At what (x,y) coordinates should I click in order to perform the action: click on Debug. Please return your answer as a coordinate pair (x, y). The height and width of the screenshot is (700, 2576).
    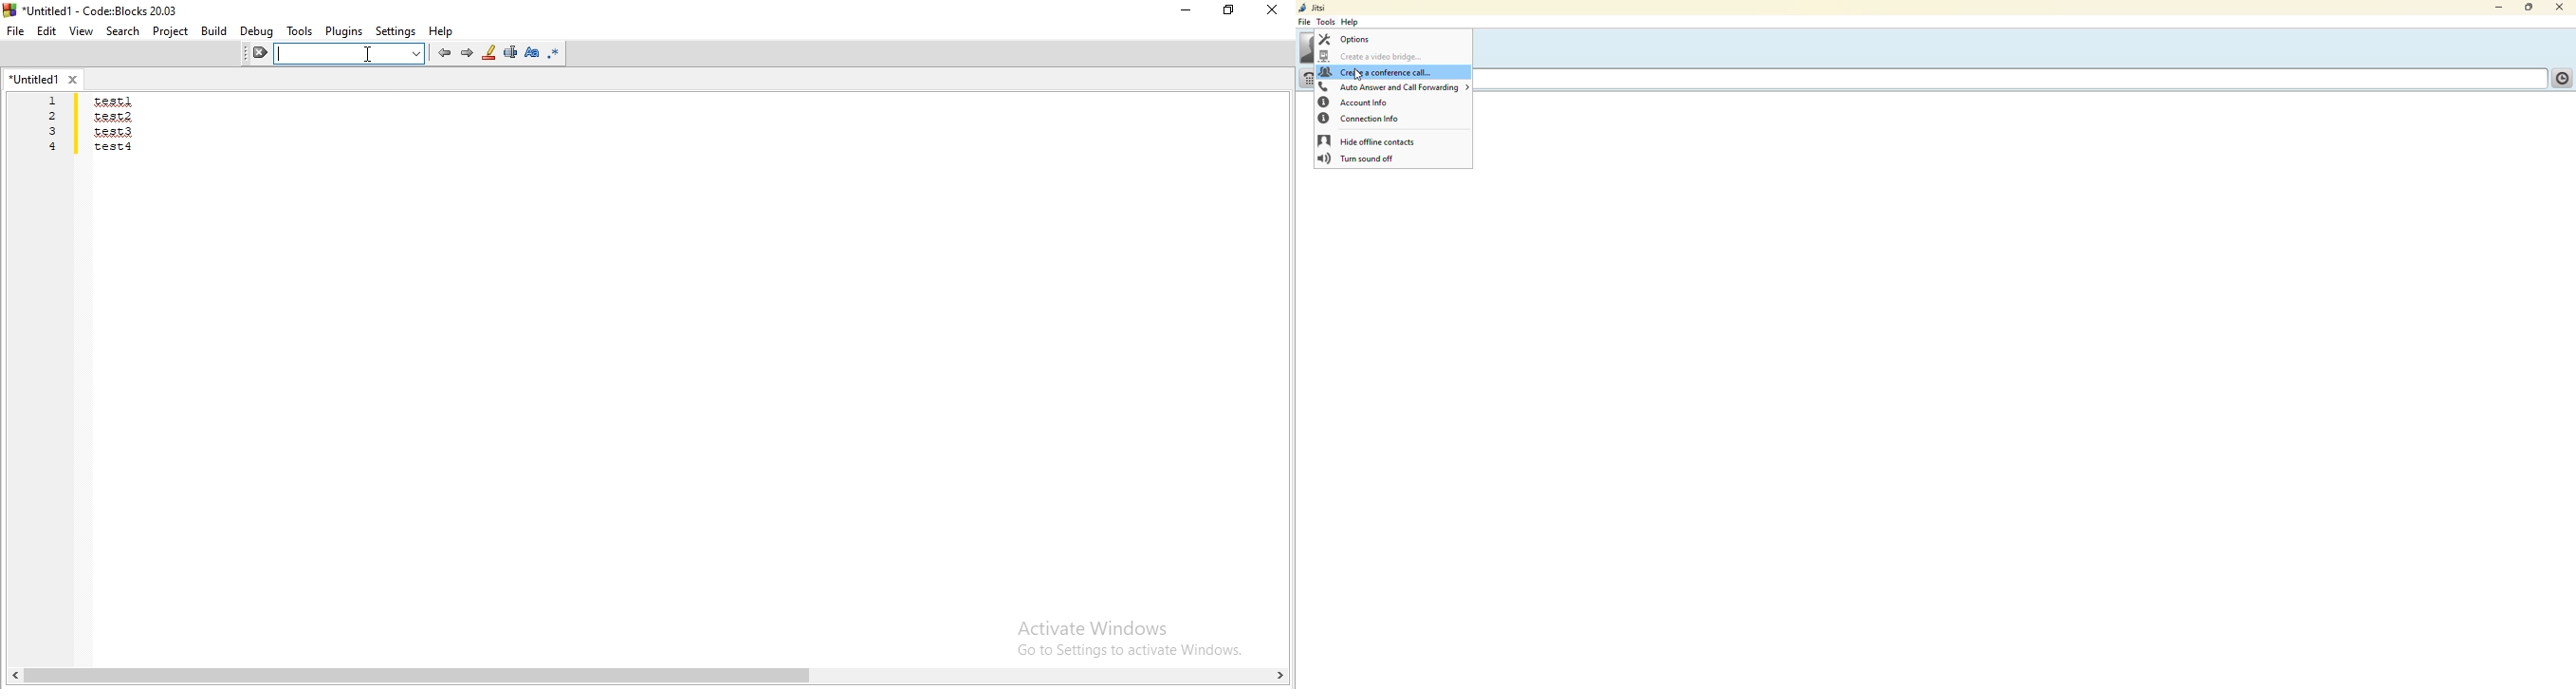
    Looking at the image, I should click on (257, 32).